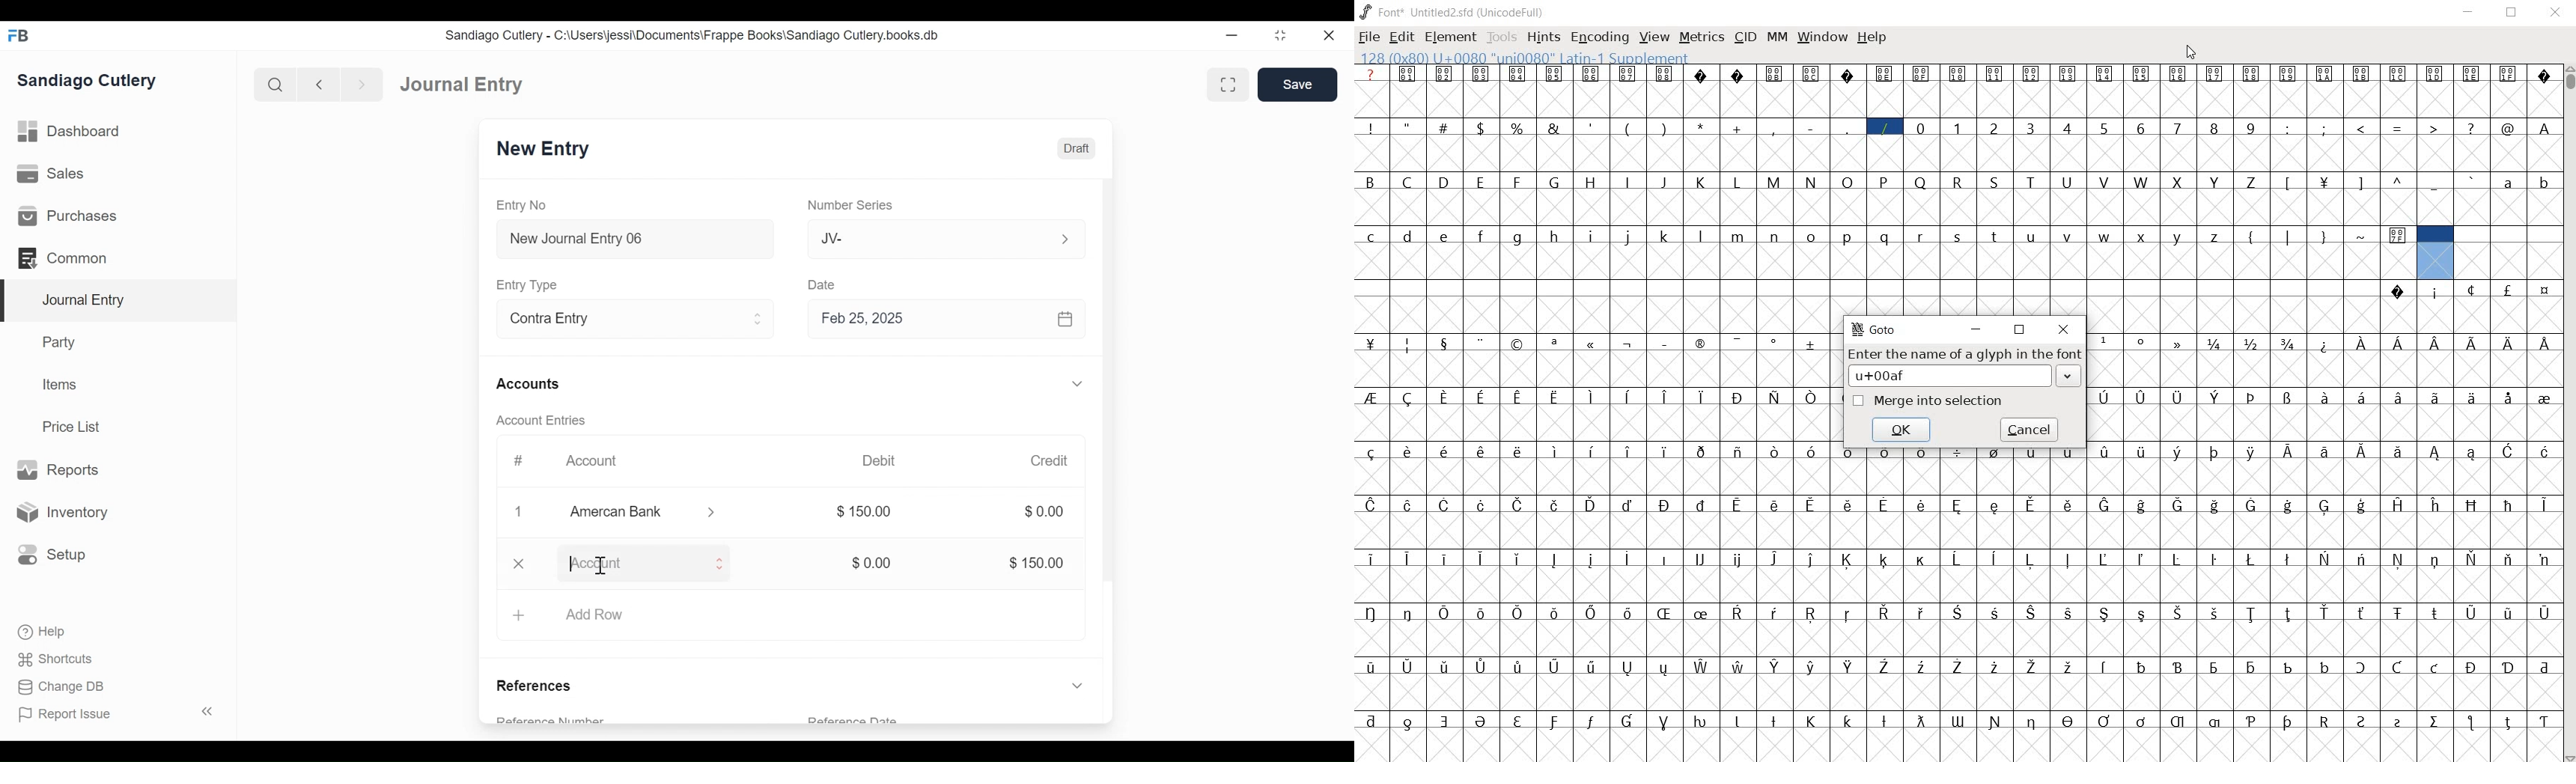 The image size is (2576, 784). I want to click on Credit, so click(1049, 461).